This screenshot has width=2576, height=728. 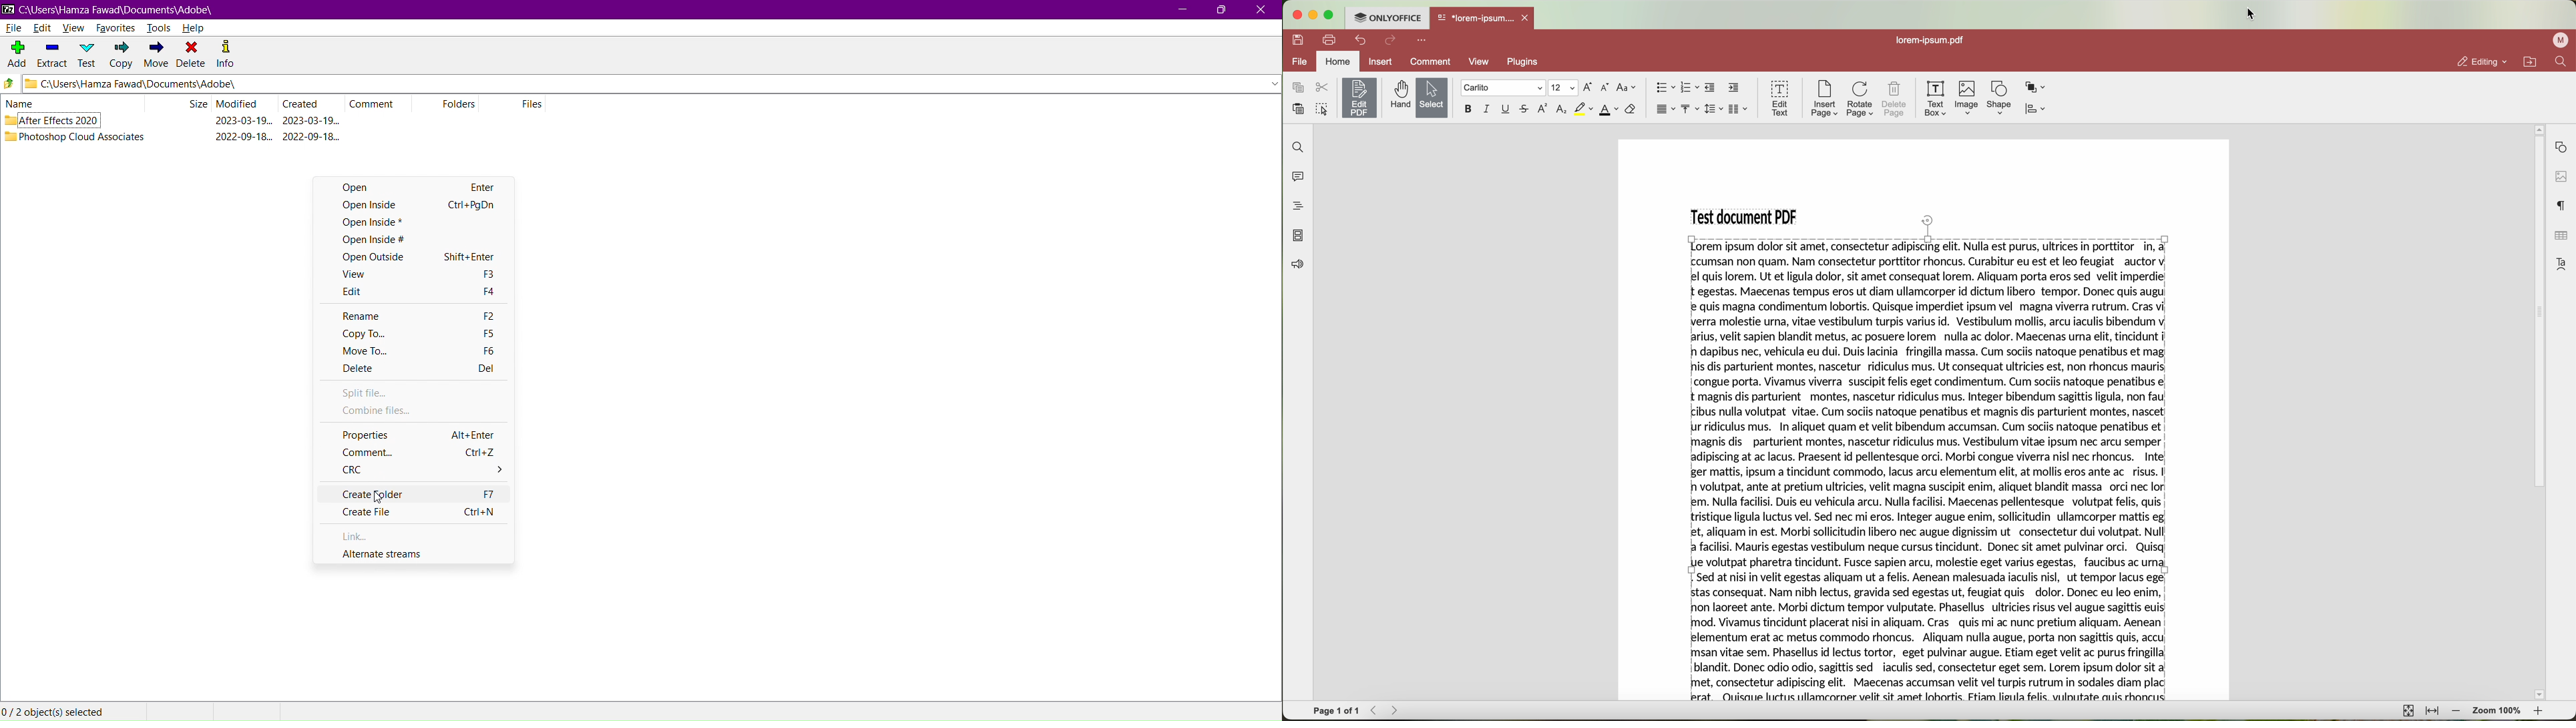 I want to click on navigate arrows, so click(x=1382, y=711).